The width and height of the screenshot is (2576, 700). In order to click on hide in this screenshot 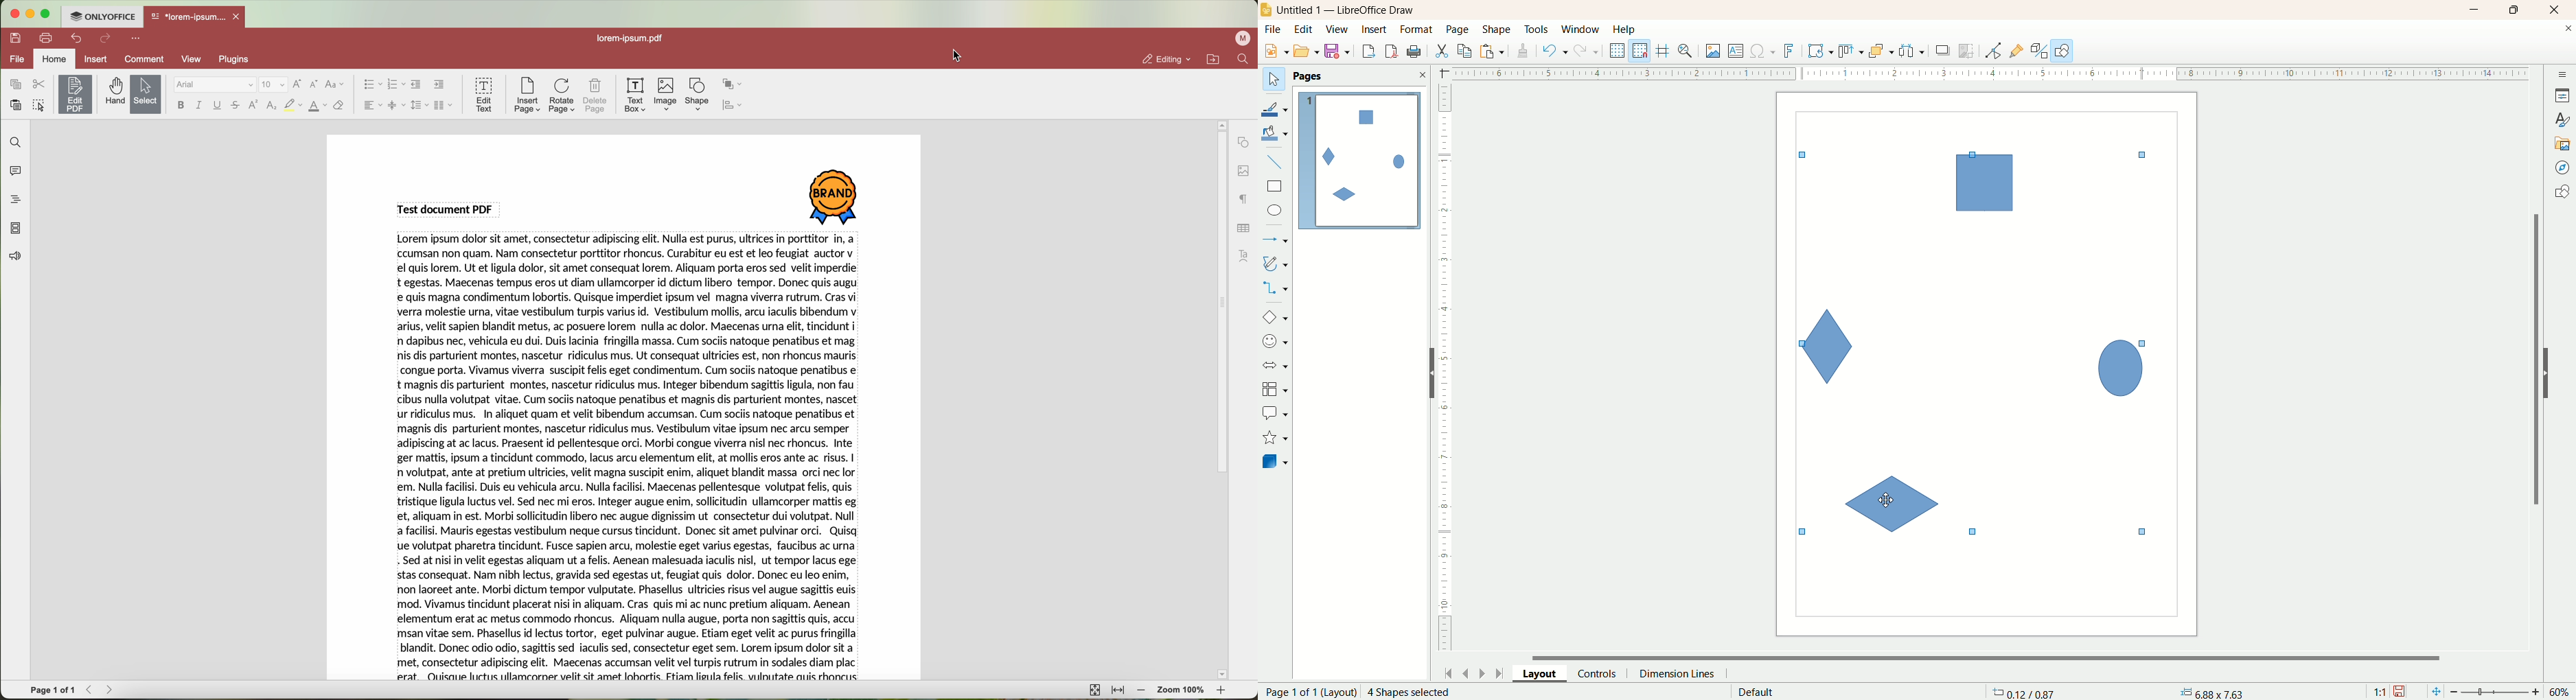, I will do `click(2553, 371)`.